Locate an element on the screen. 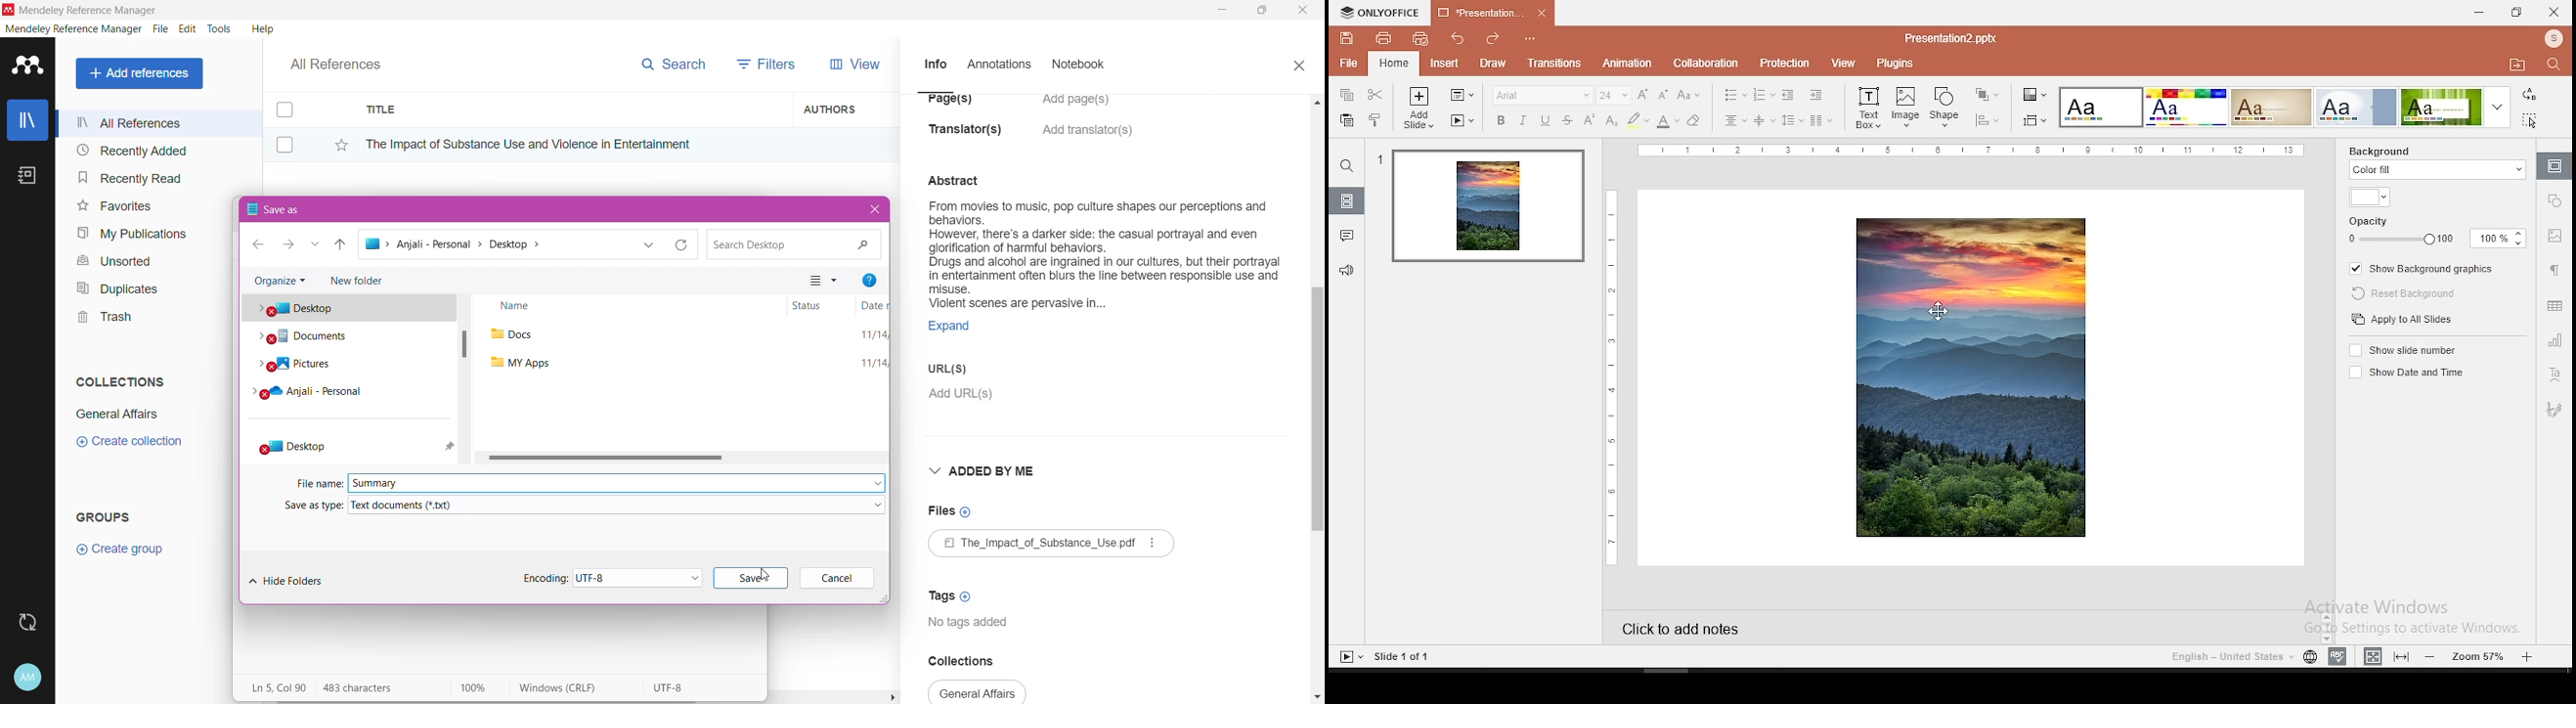  zoom level is located at coordinates (2481, 655).